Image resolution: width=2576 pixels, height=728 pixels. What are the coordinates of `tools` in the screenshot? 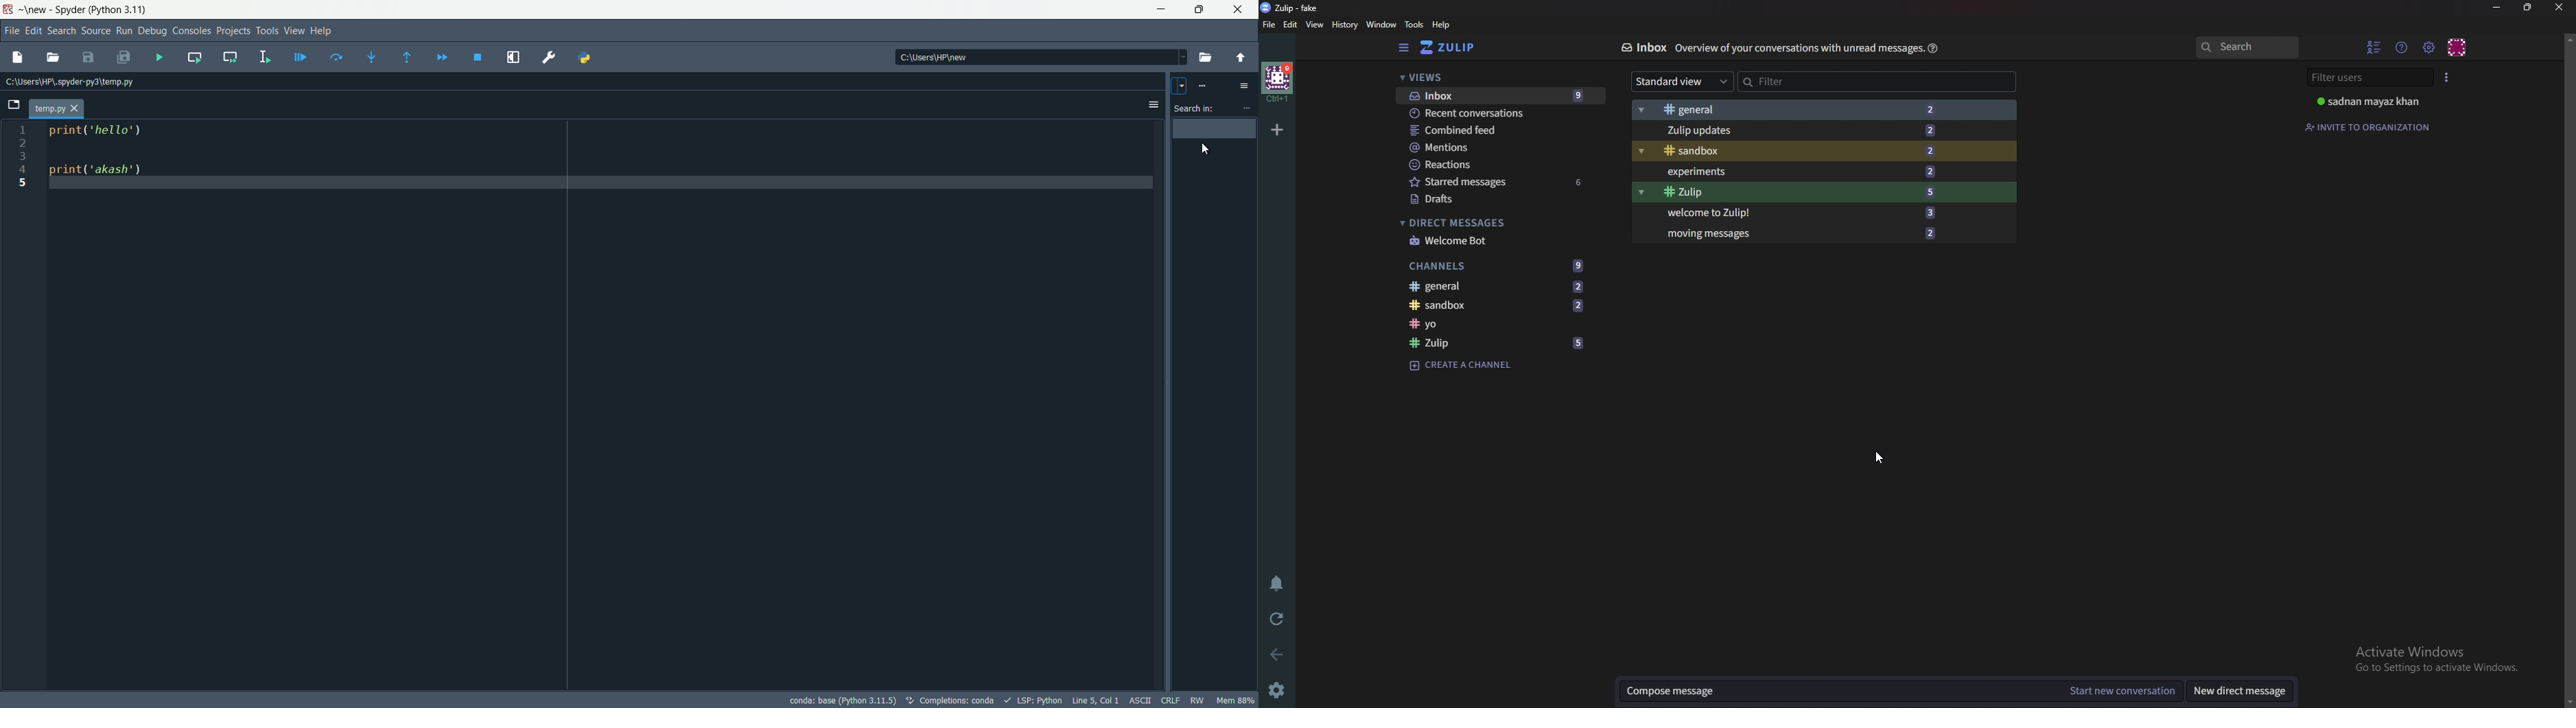 It's located at (1414, 25).